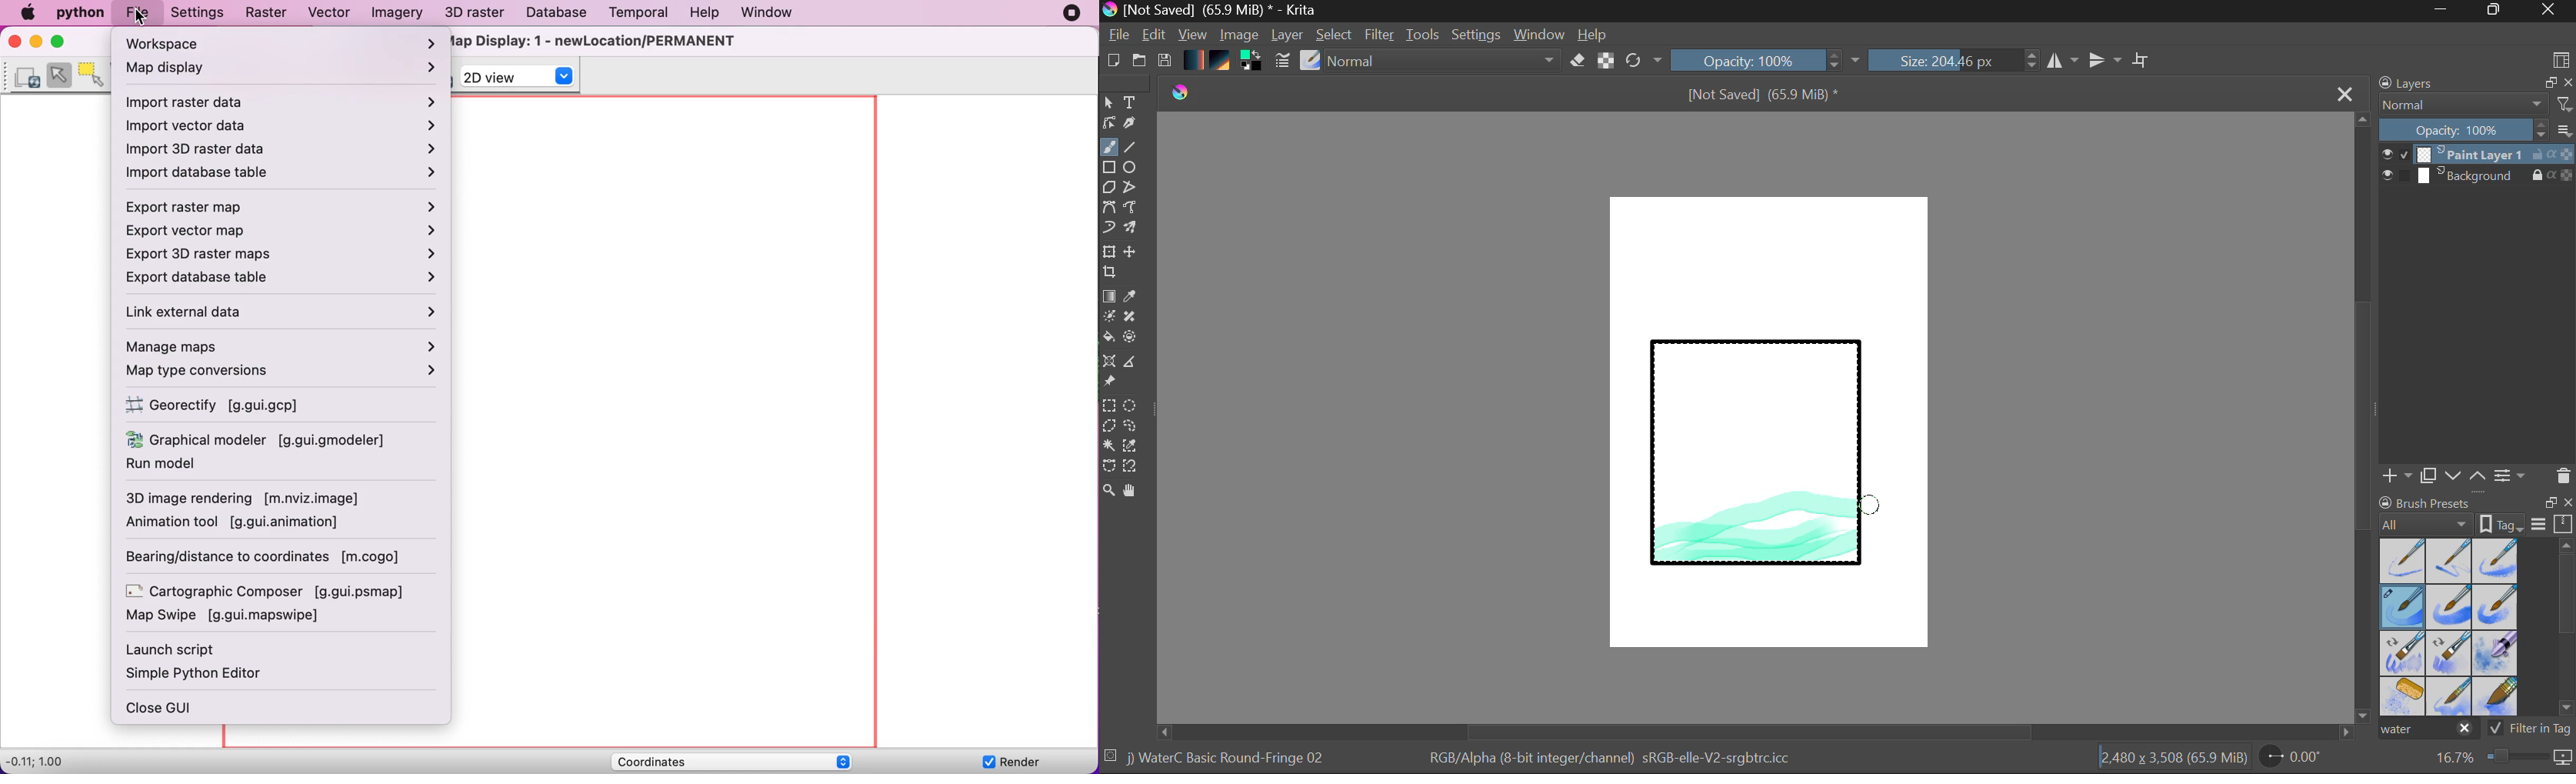  I want to click on Zoom, so click(1109, 492).